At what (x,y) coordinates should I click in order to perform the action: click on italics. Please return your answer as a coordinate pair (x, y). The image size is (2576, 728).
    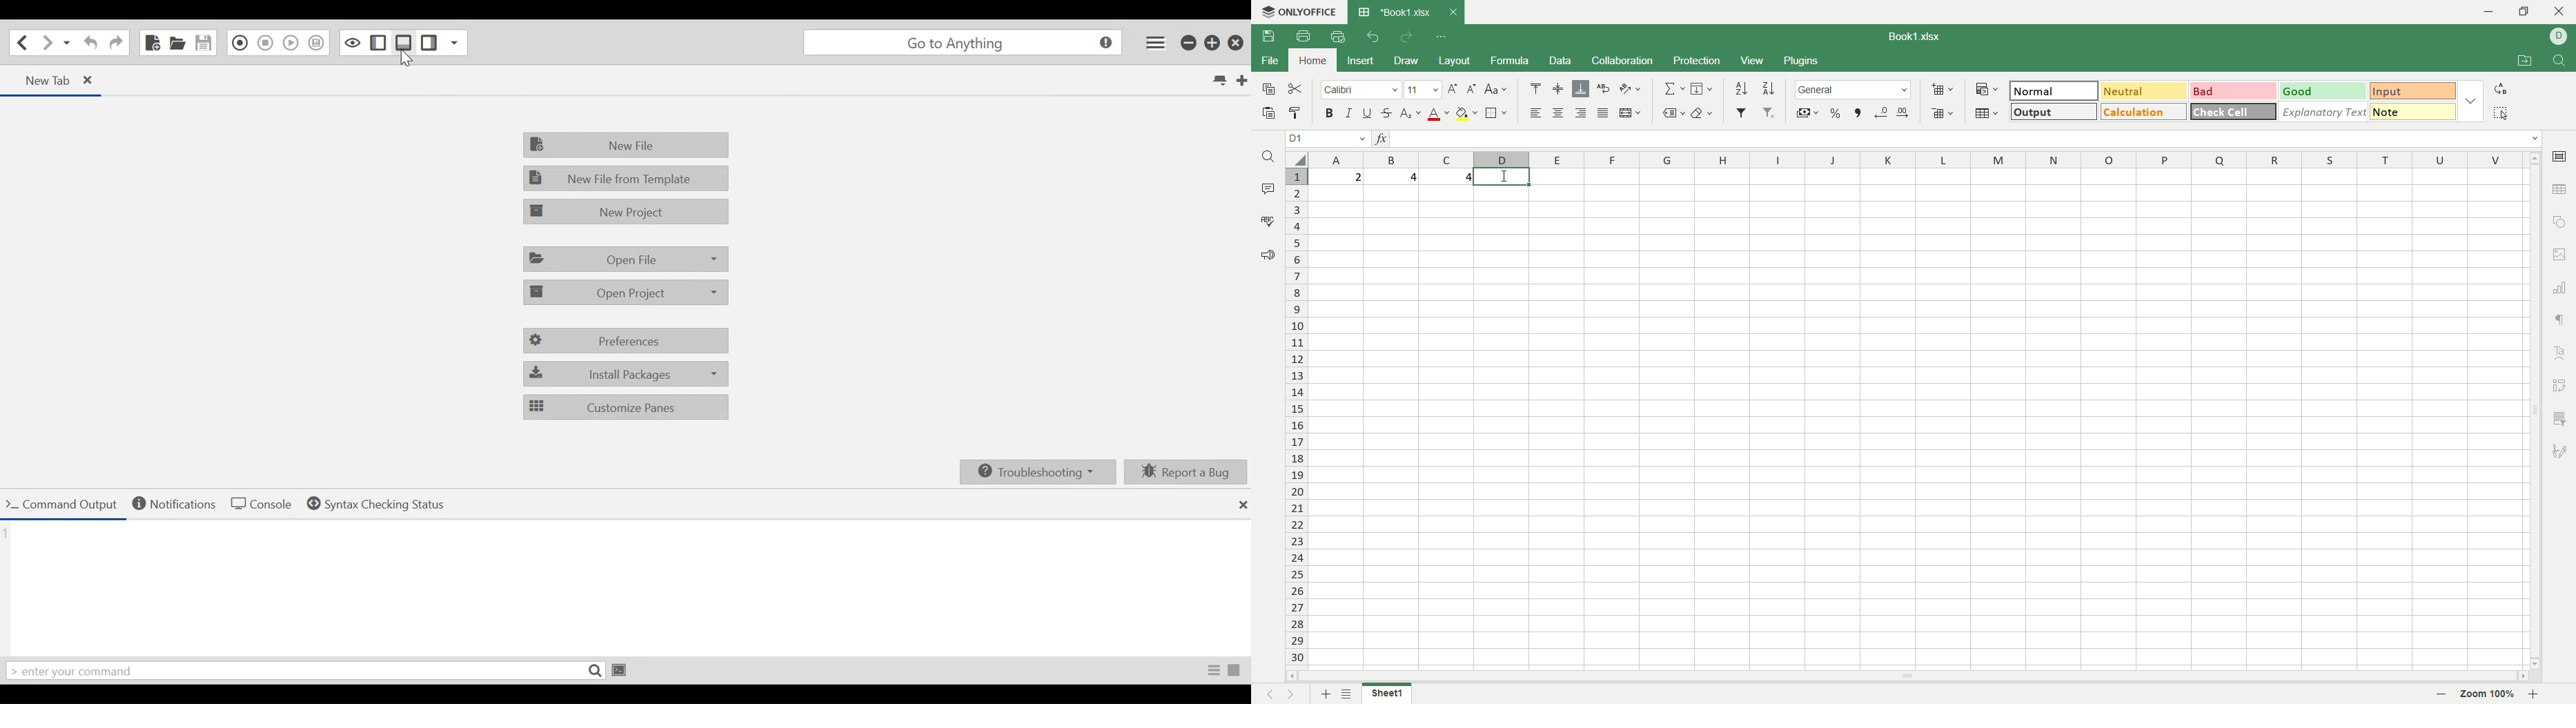
    Looking at the image, I should click on (1349, 112).